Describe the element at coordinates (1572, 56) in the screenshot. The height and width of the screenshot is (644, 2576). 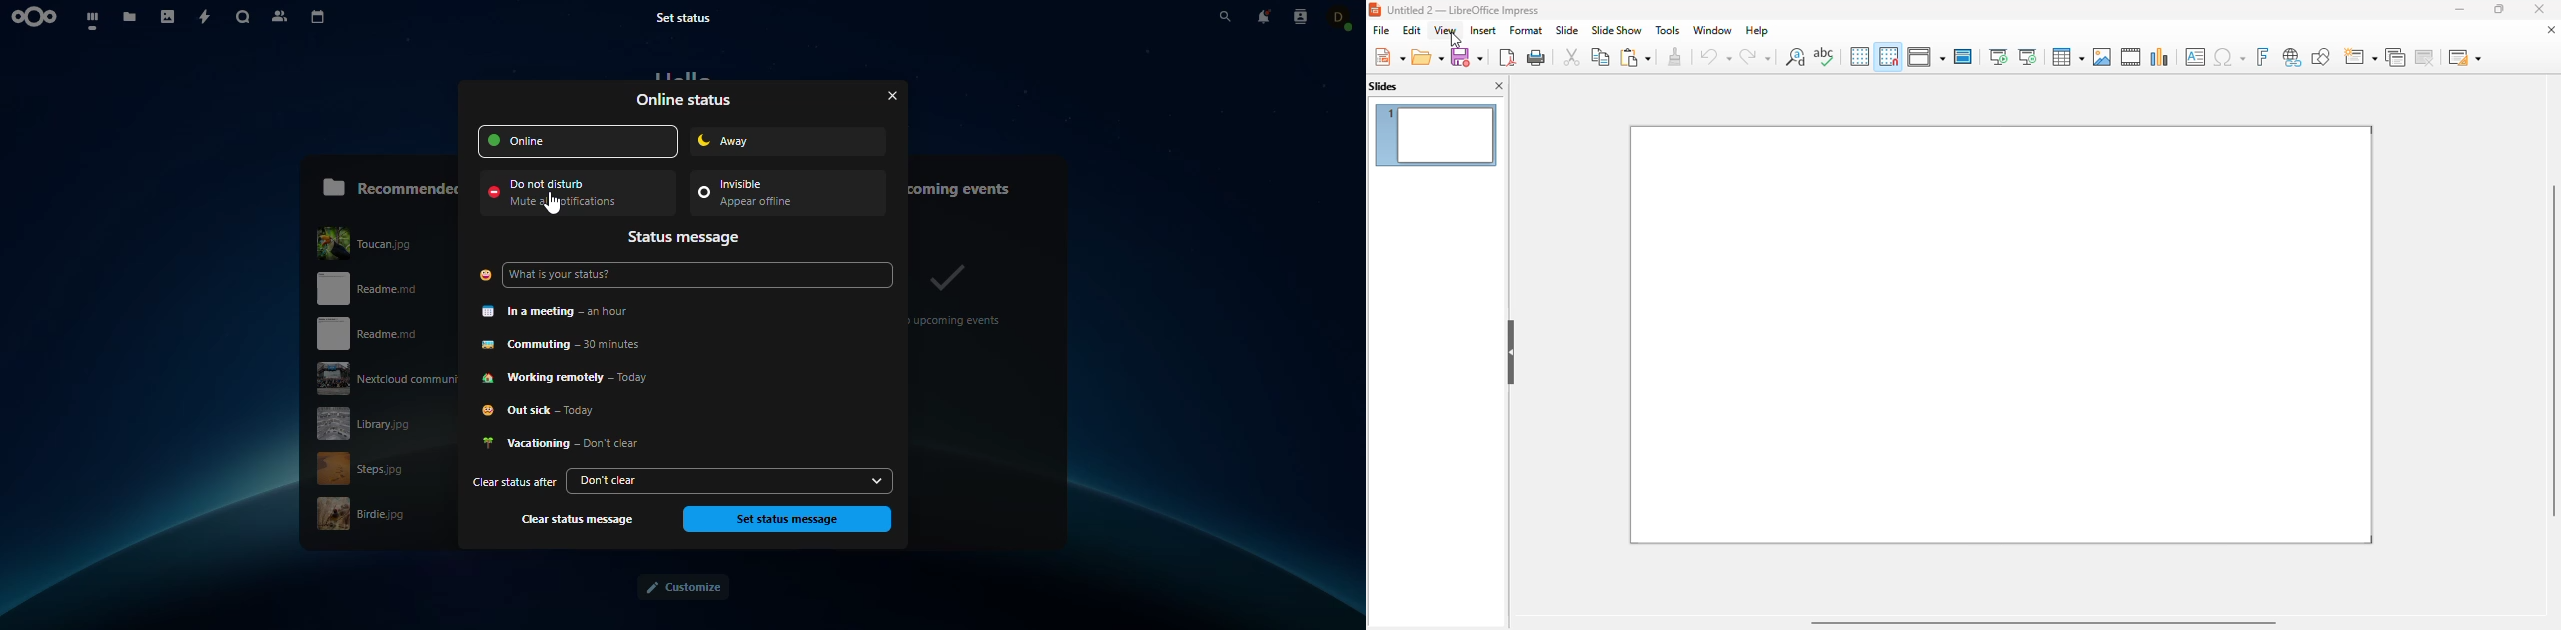
I see `cut` at that location.